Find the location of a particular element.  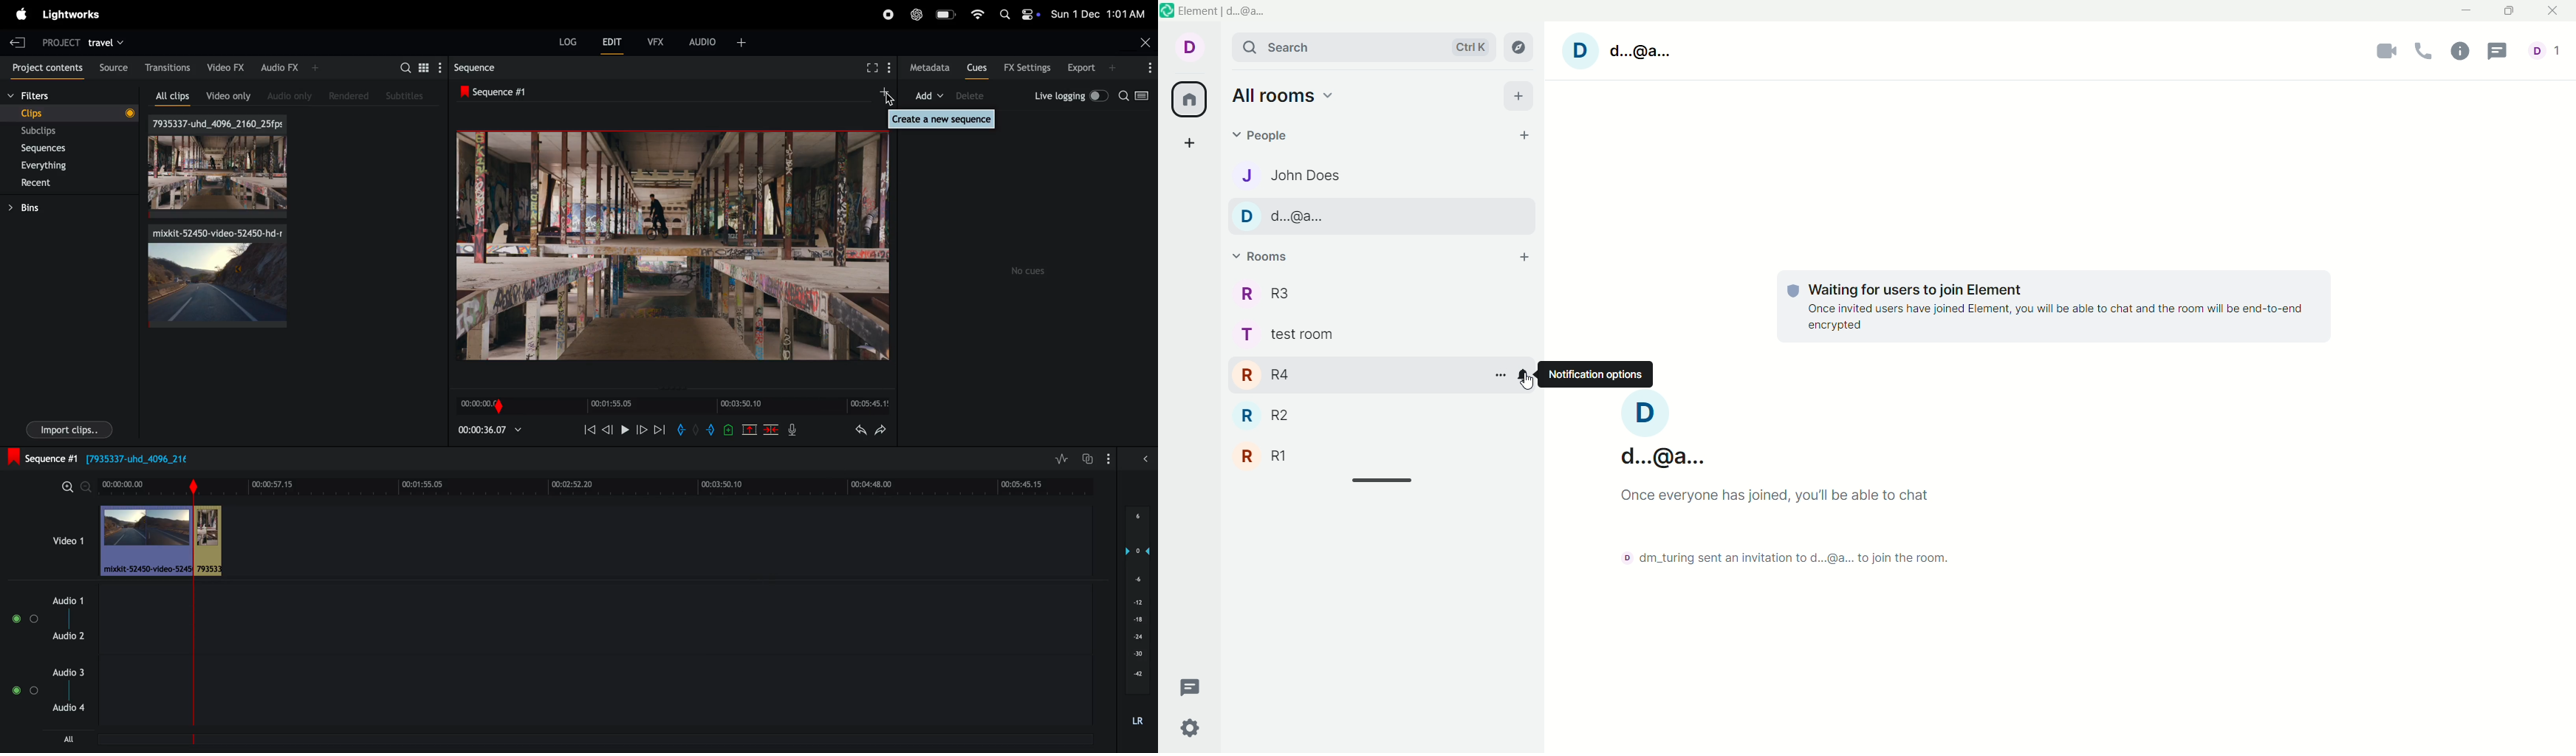

toggle between list view is located at coordinates (422, 67).